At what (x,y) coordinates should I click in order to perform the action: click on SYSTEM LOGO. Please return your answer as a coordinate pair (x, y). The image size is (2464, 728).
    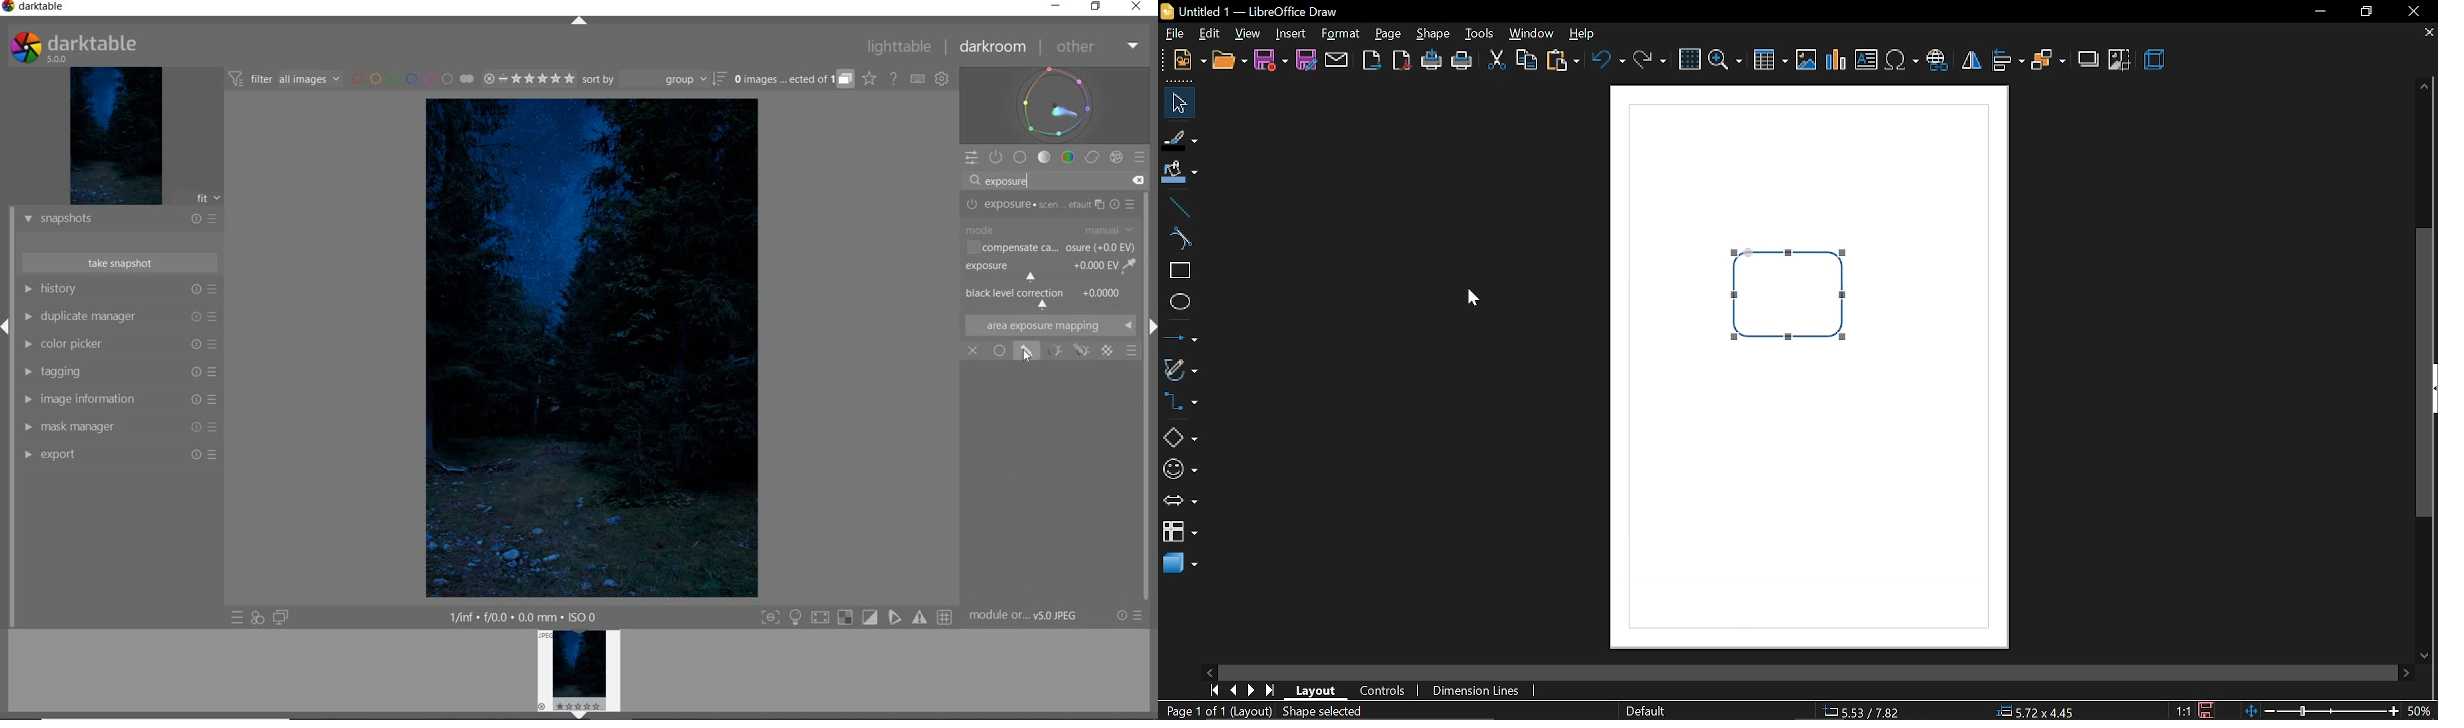
    Looking at the image, I should click on (75, 46).